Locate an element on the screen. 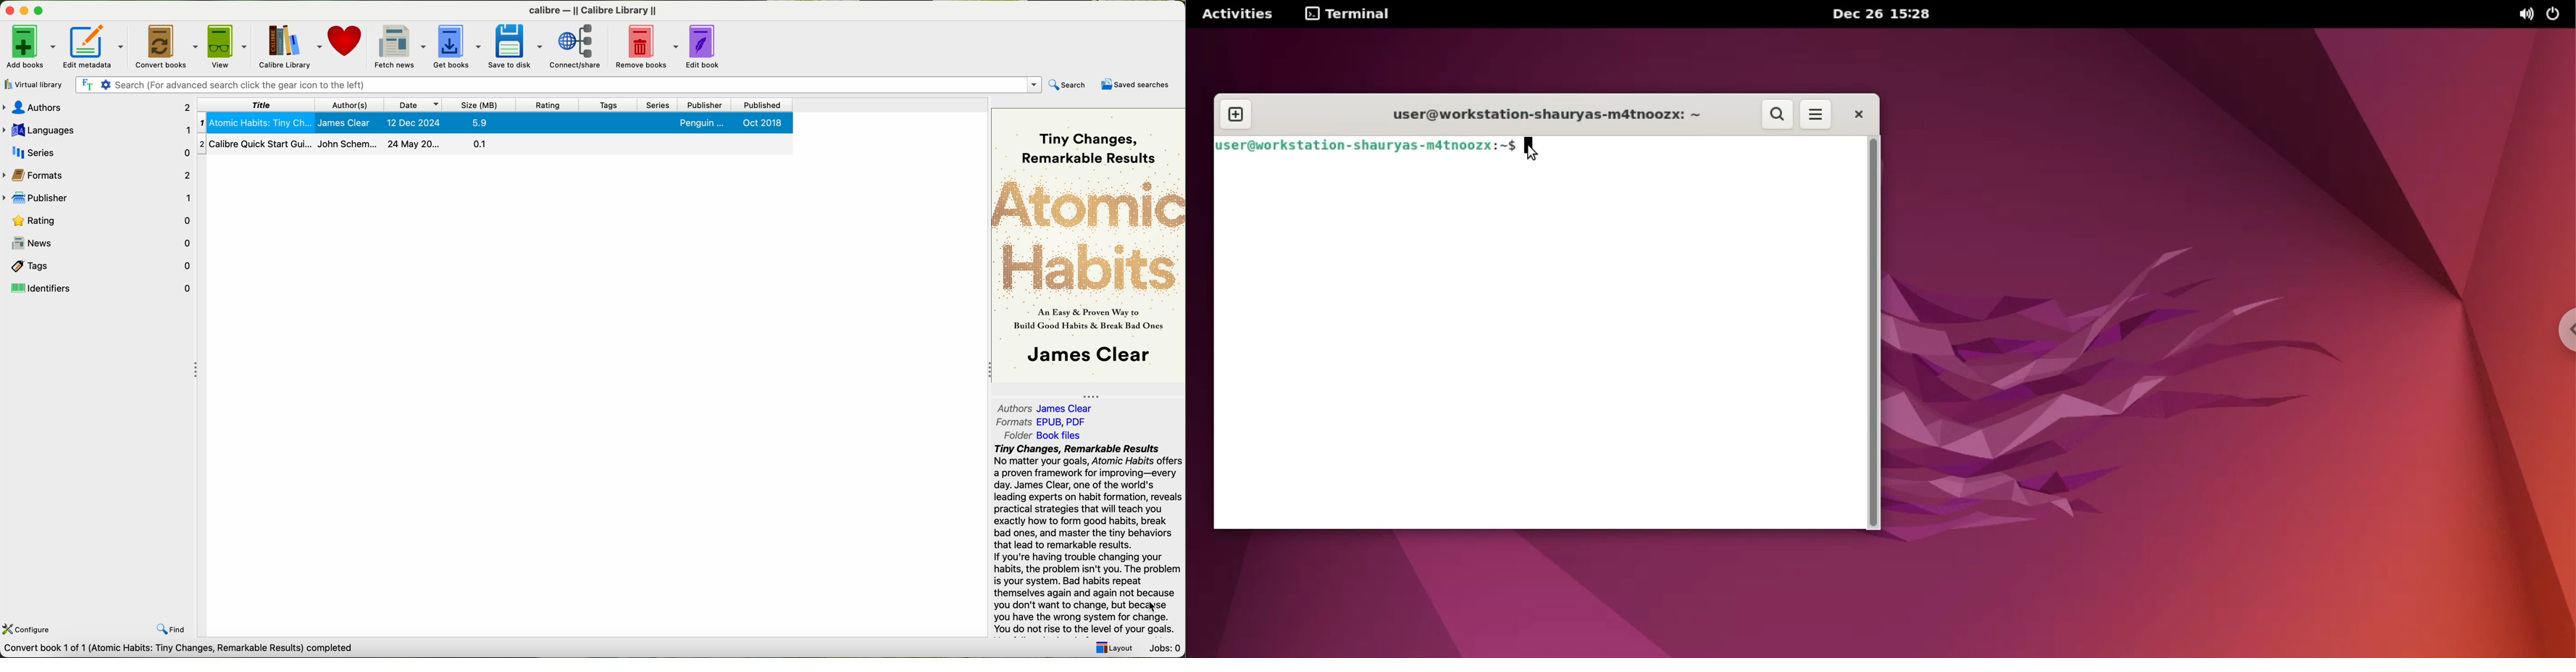  book cover preview is located at coordinates (1088, 247).